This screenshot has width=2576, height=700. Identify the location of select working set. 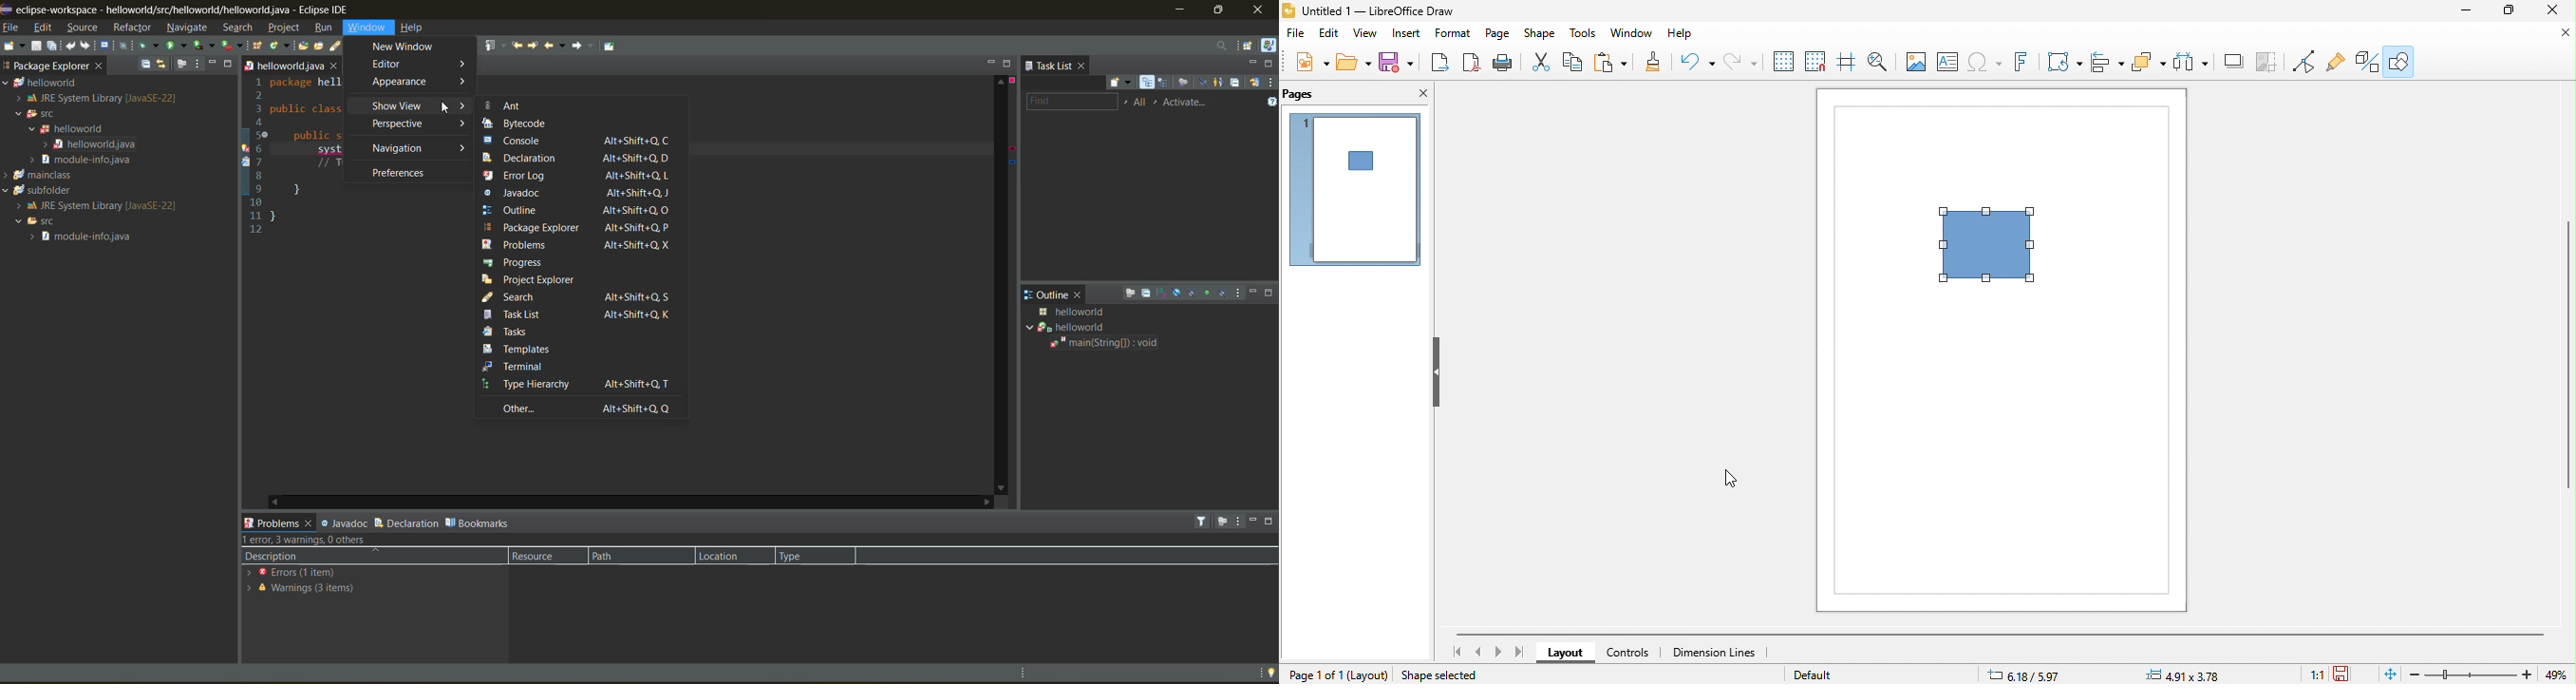
(1126, 103).